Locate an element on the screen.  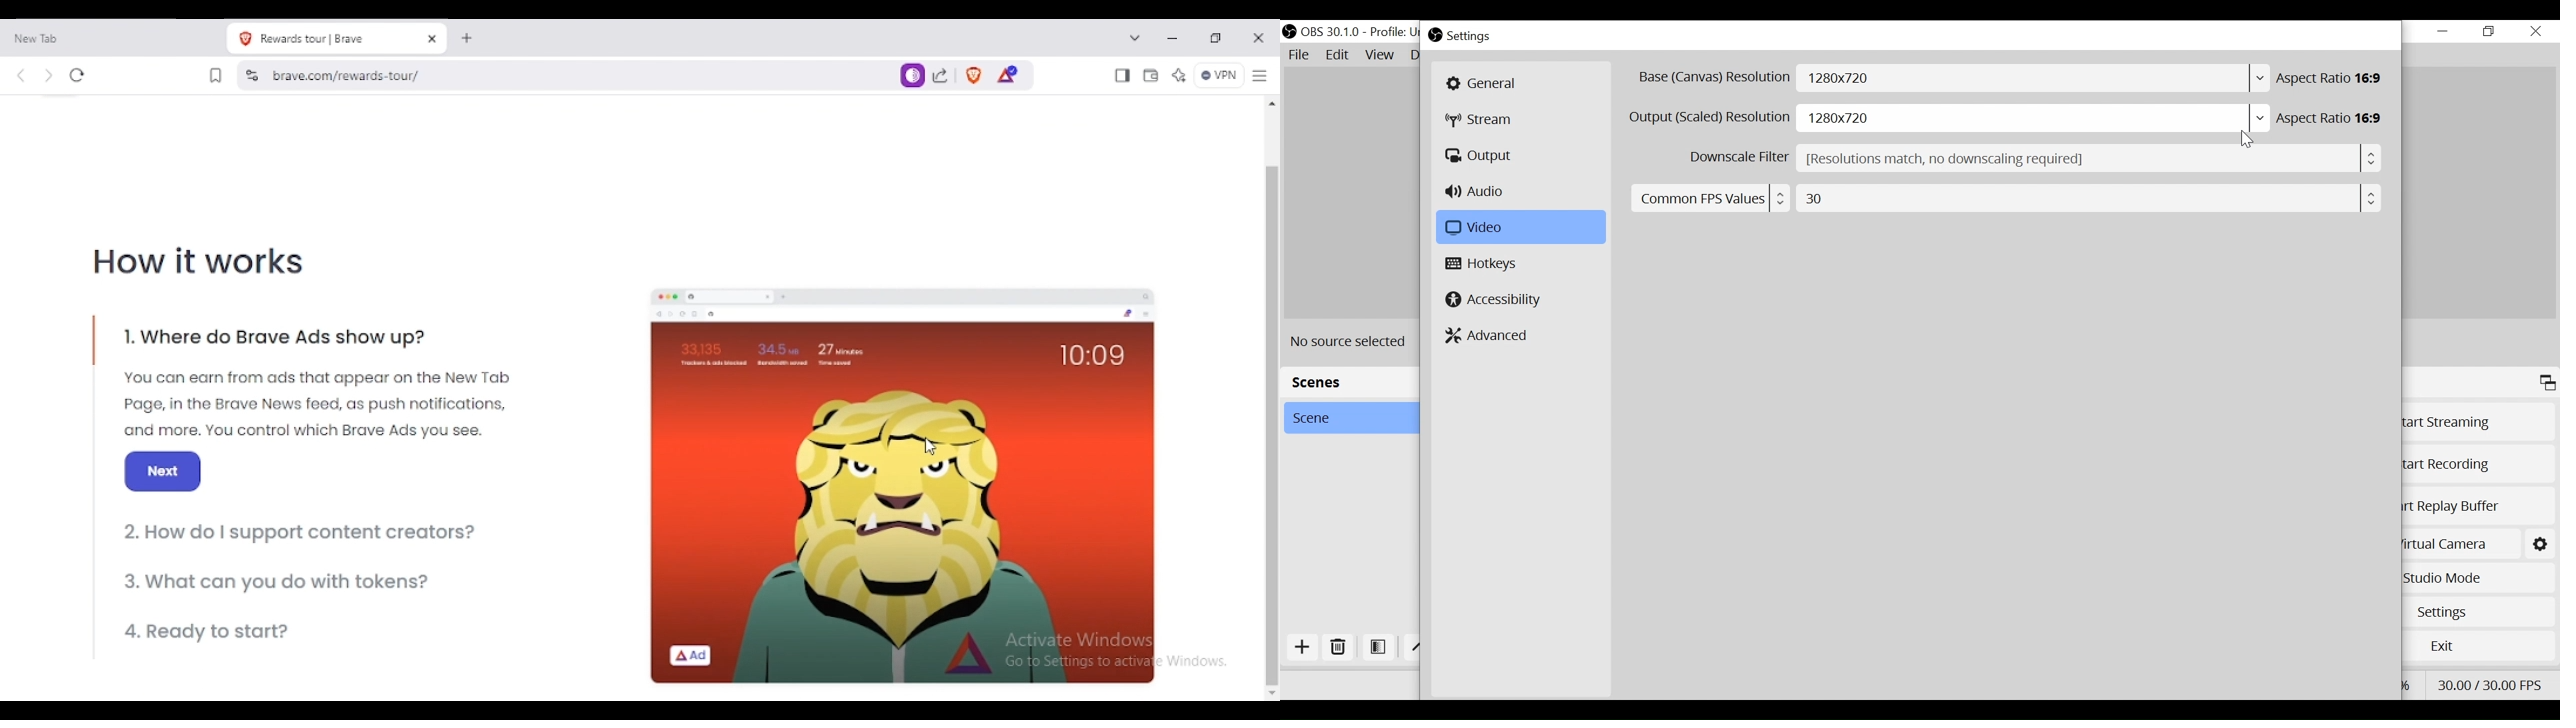
Settings is located at coordinates (1470, 37).